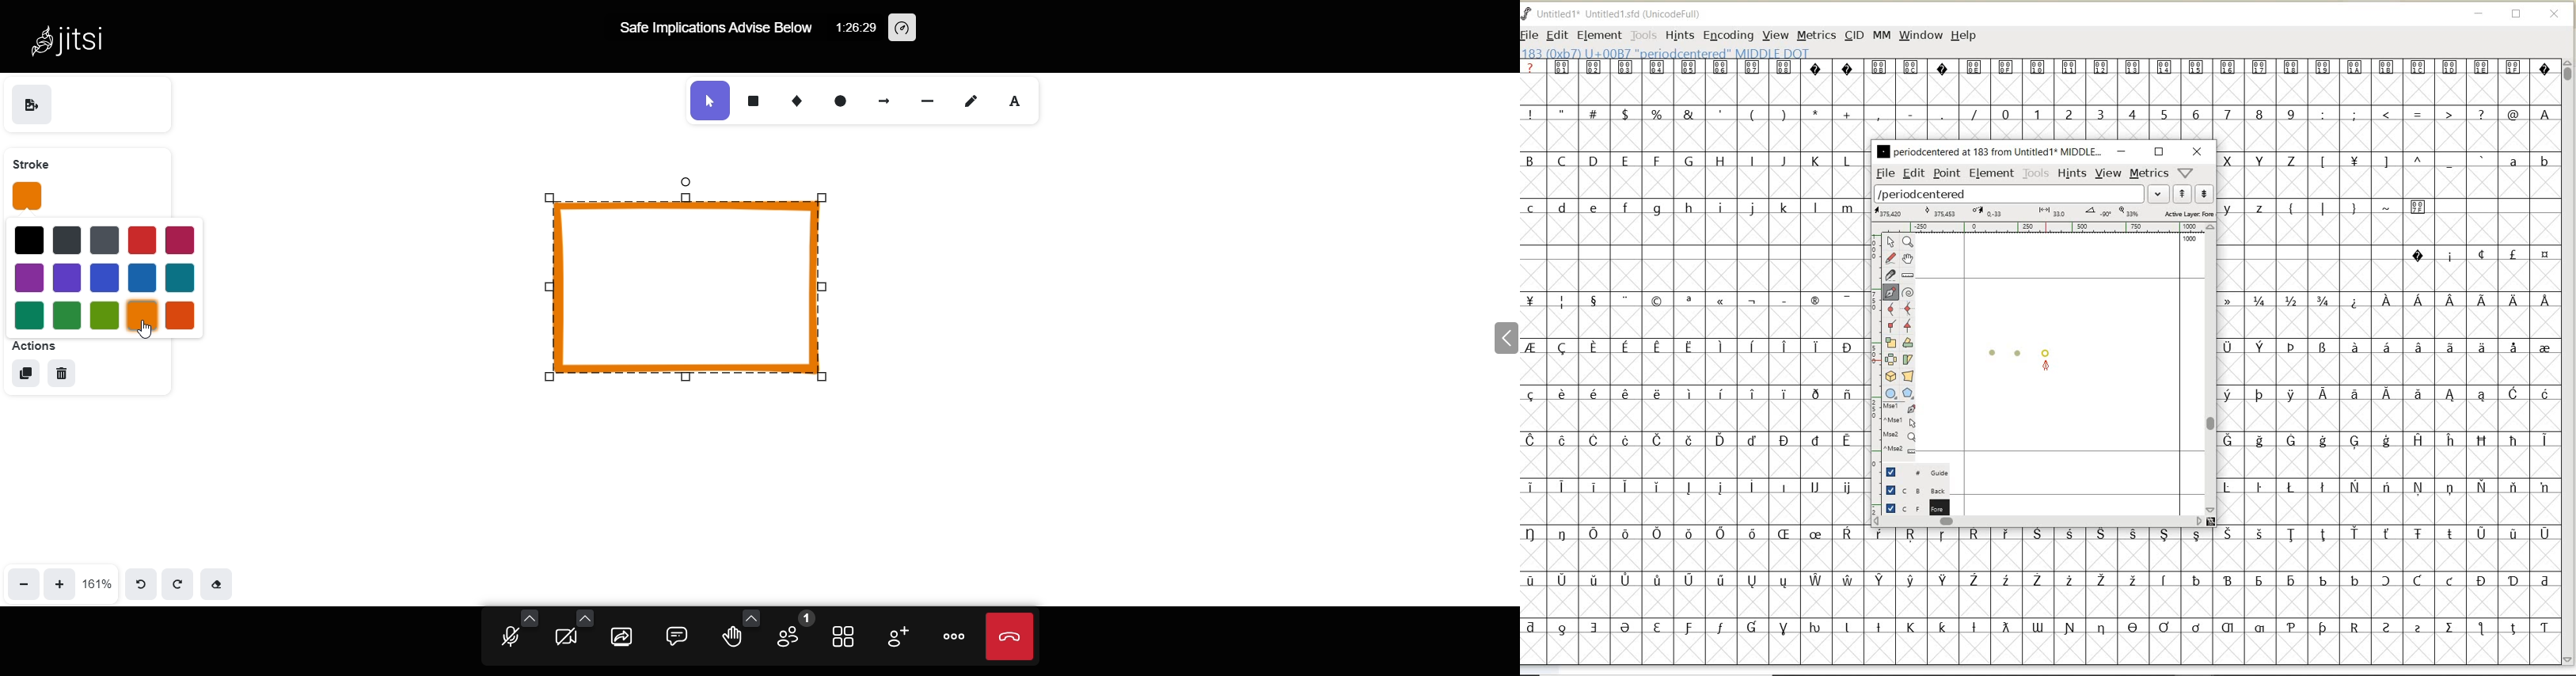 Image resolution: width=2576 pixels, height=700 pixels. I want to click on RESTORE, so click(2517, 16).